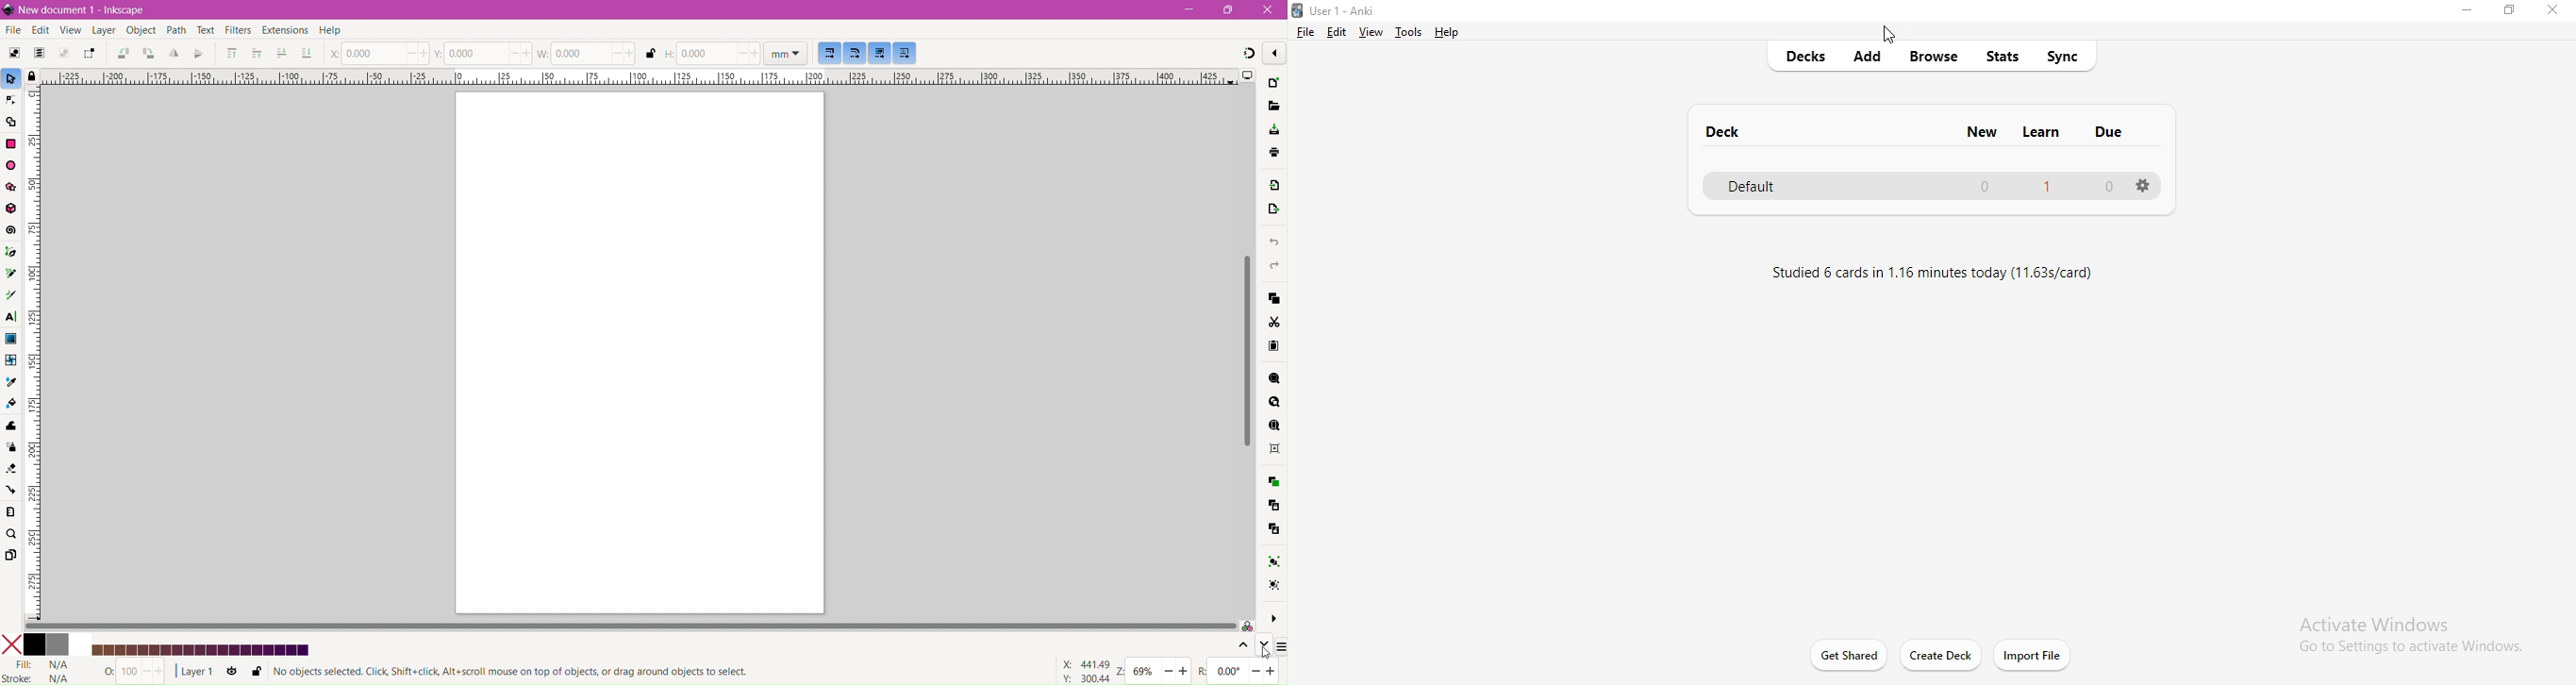 Image resolution: width=2576 pixels, height=700 pixels. I want to click on browse, so click(1934, 59).